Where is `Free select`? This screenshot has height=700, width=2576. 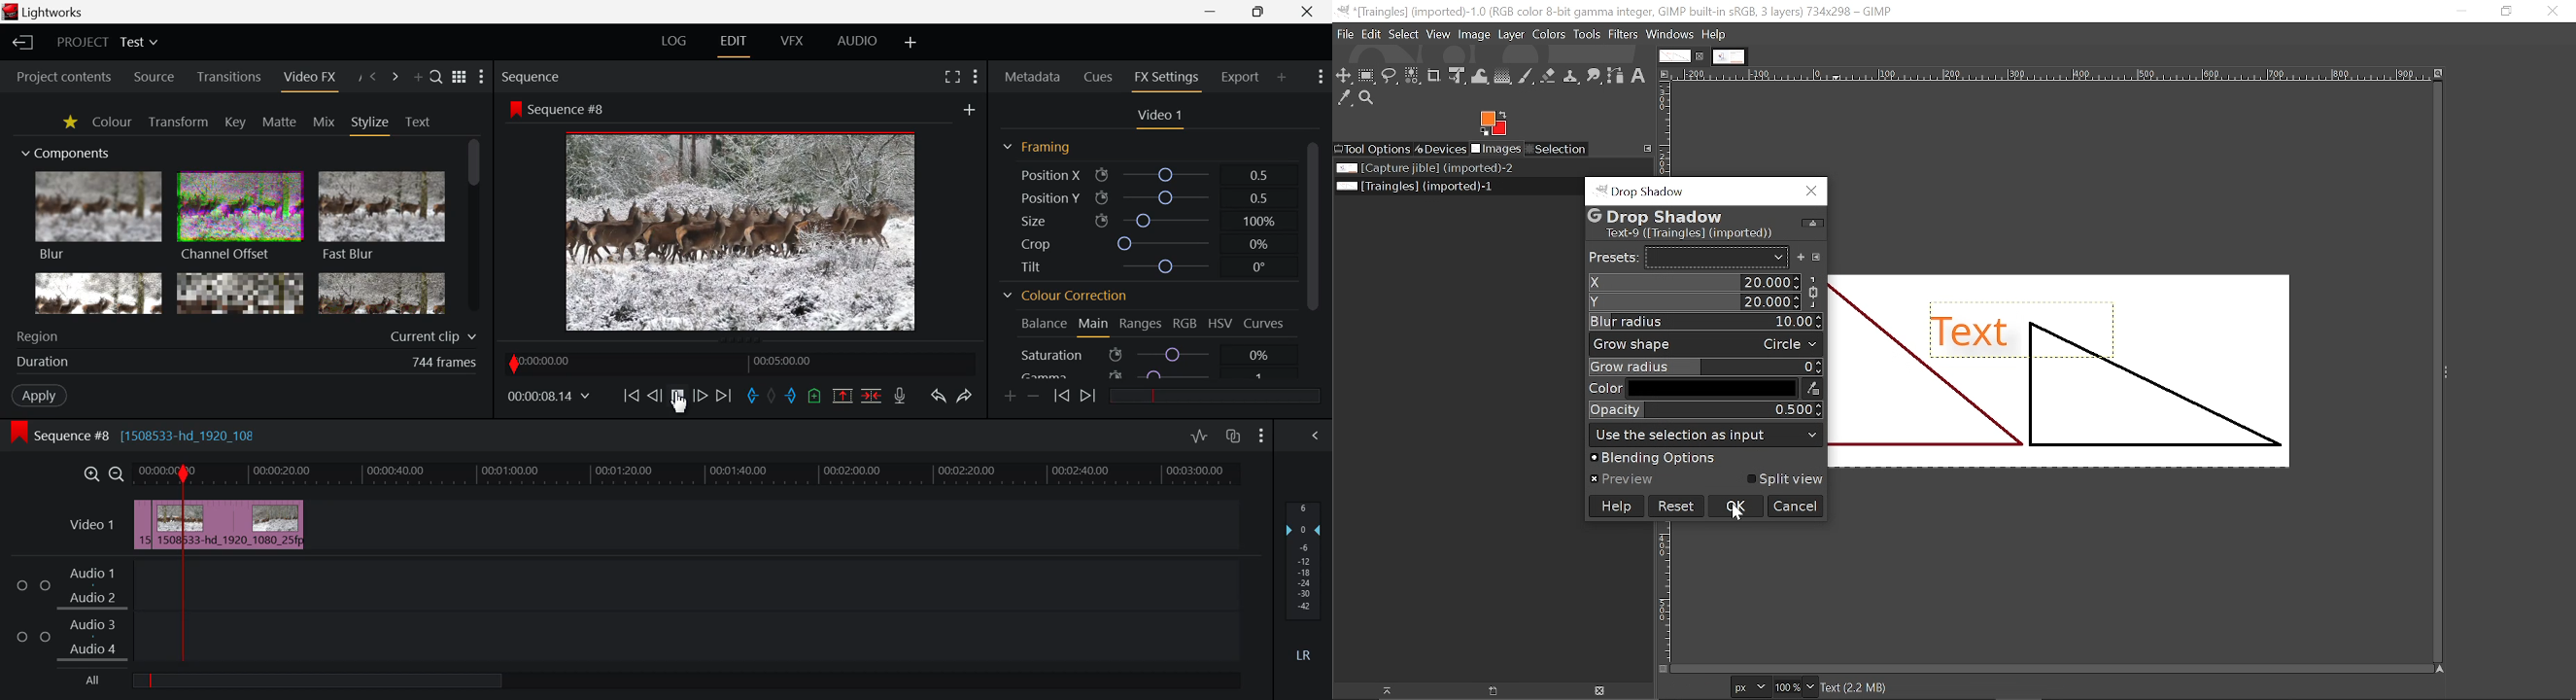 Free select is located at coordinates (1391, 75).